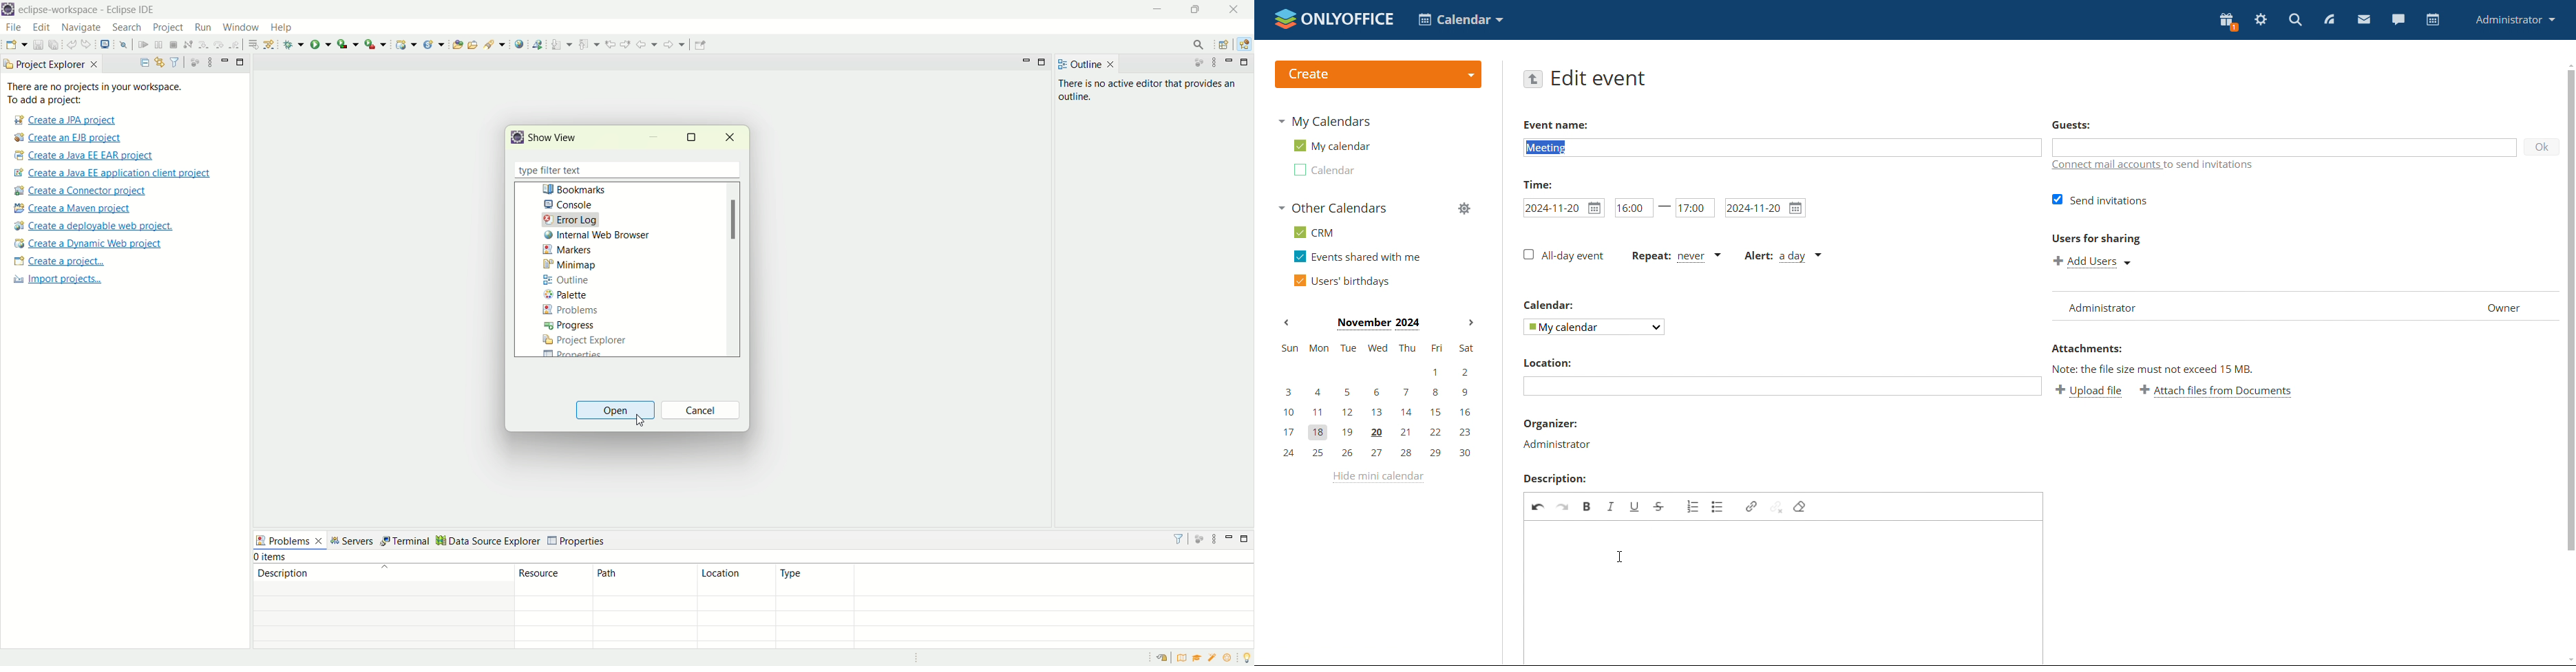 The height and width of the screenshot is (672, 2576). Describe the element at coordinates (175, 61) in the screenshot. I see `filter` at that location.